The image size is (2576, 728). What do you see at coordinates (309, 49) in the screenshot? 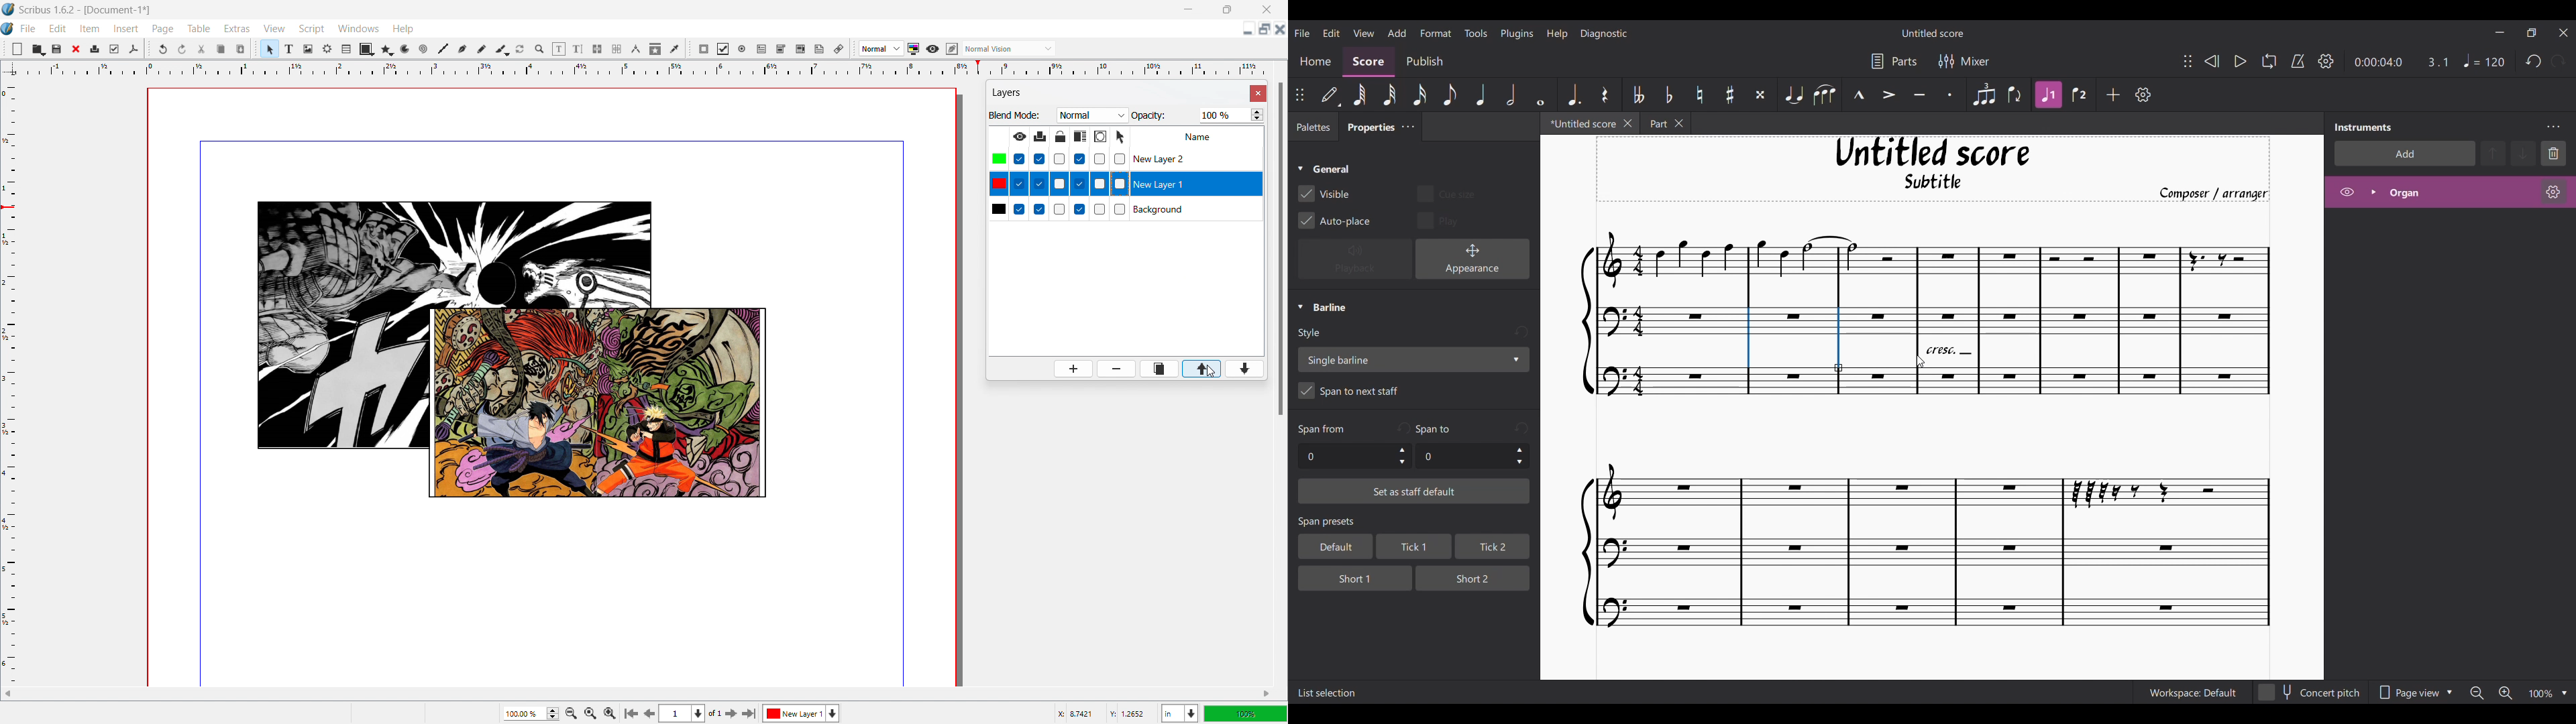
I see `image frame` at bounding box center [309, 49].